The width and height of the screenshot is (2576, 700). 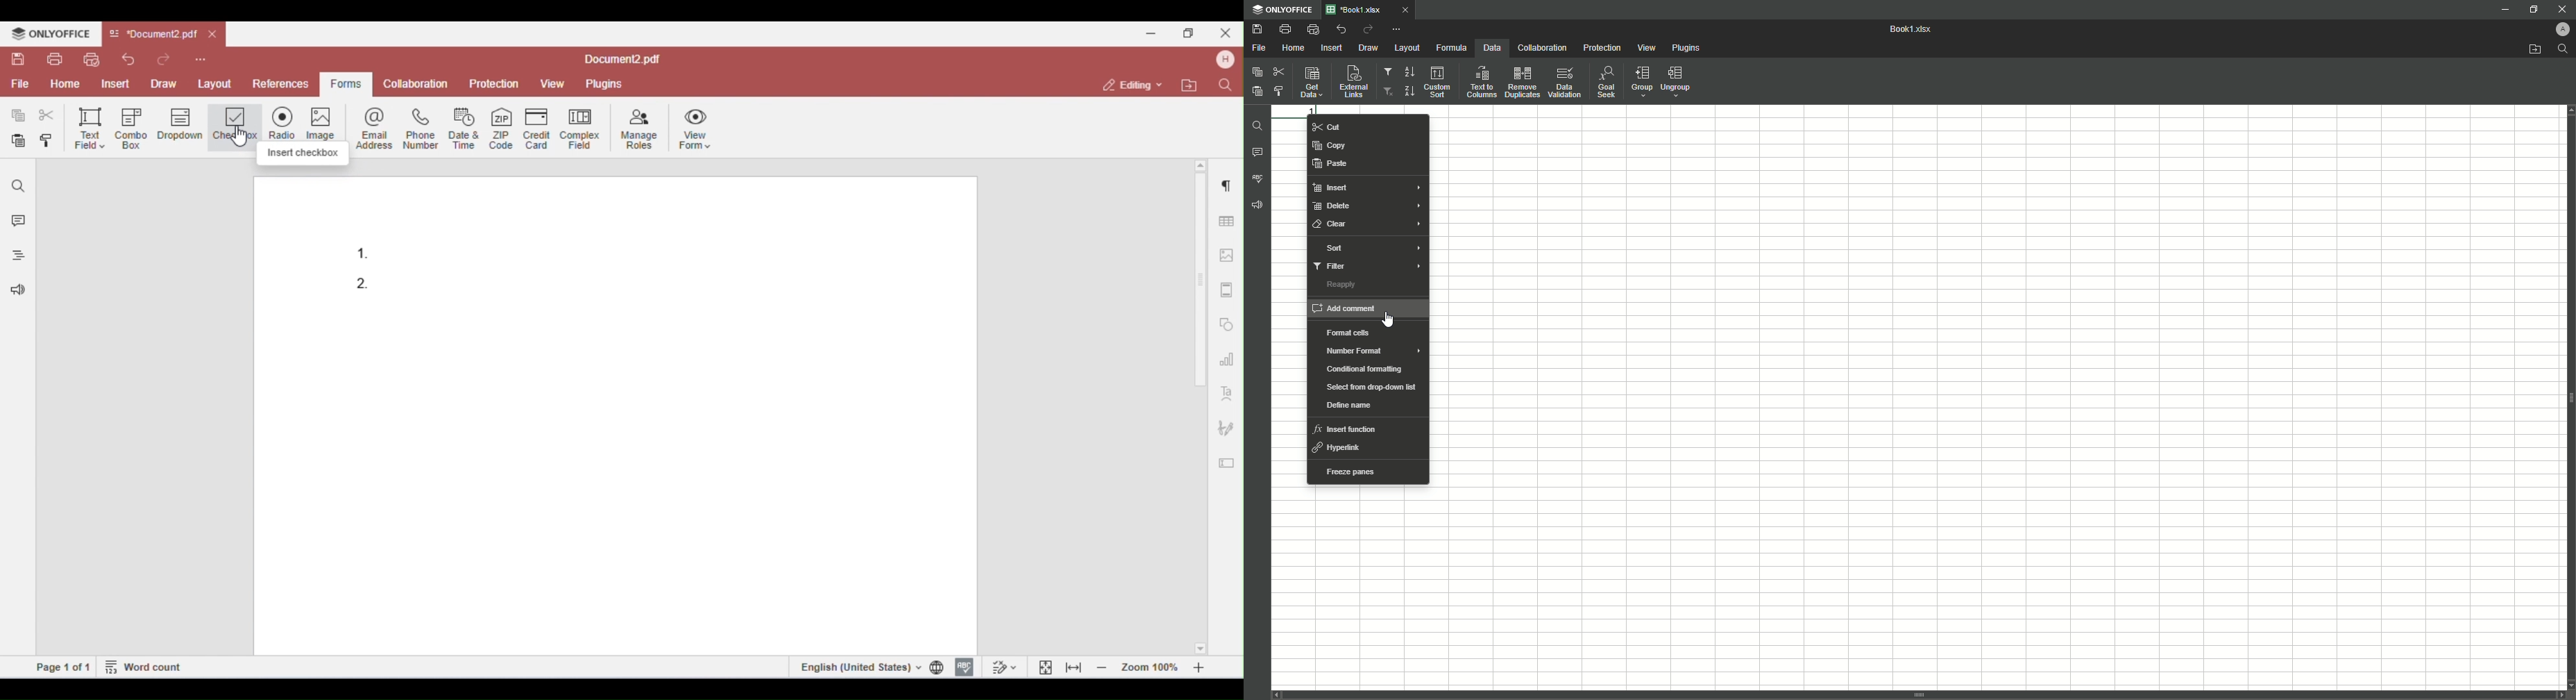 What do you see at coordinates (1333, 206) in the screenshot?
I see `Delete` at bounding box center [1333, 206].